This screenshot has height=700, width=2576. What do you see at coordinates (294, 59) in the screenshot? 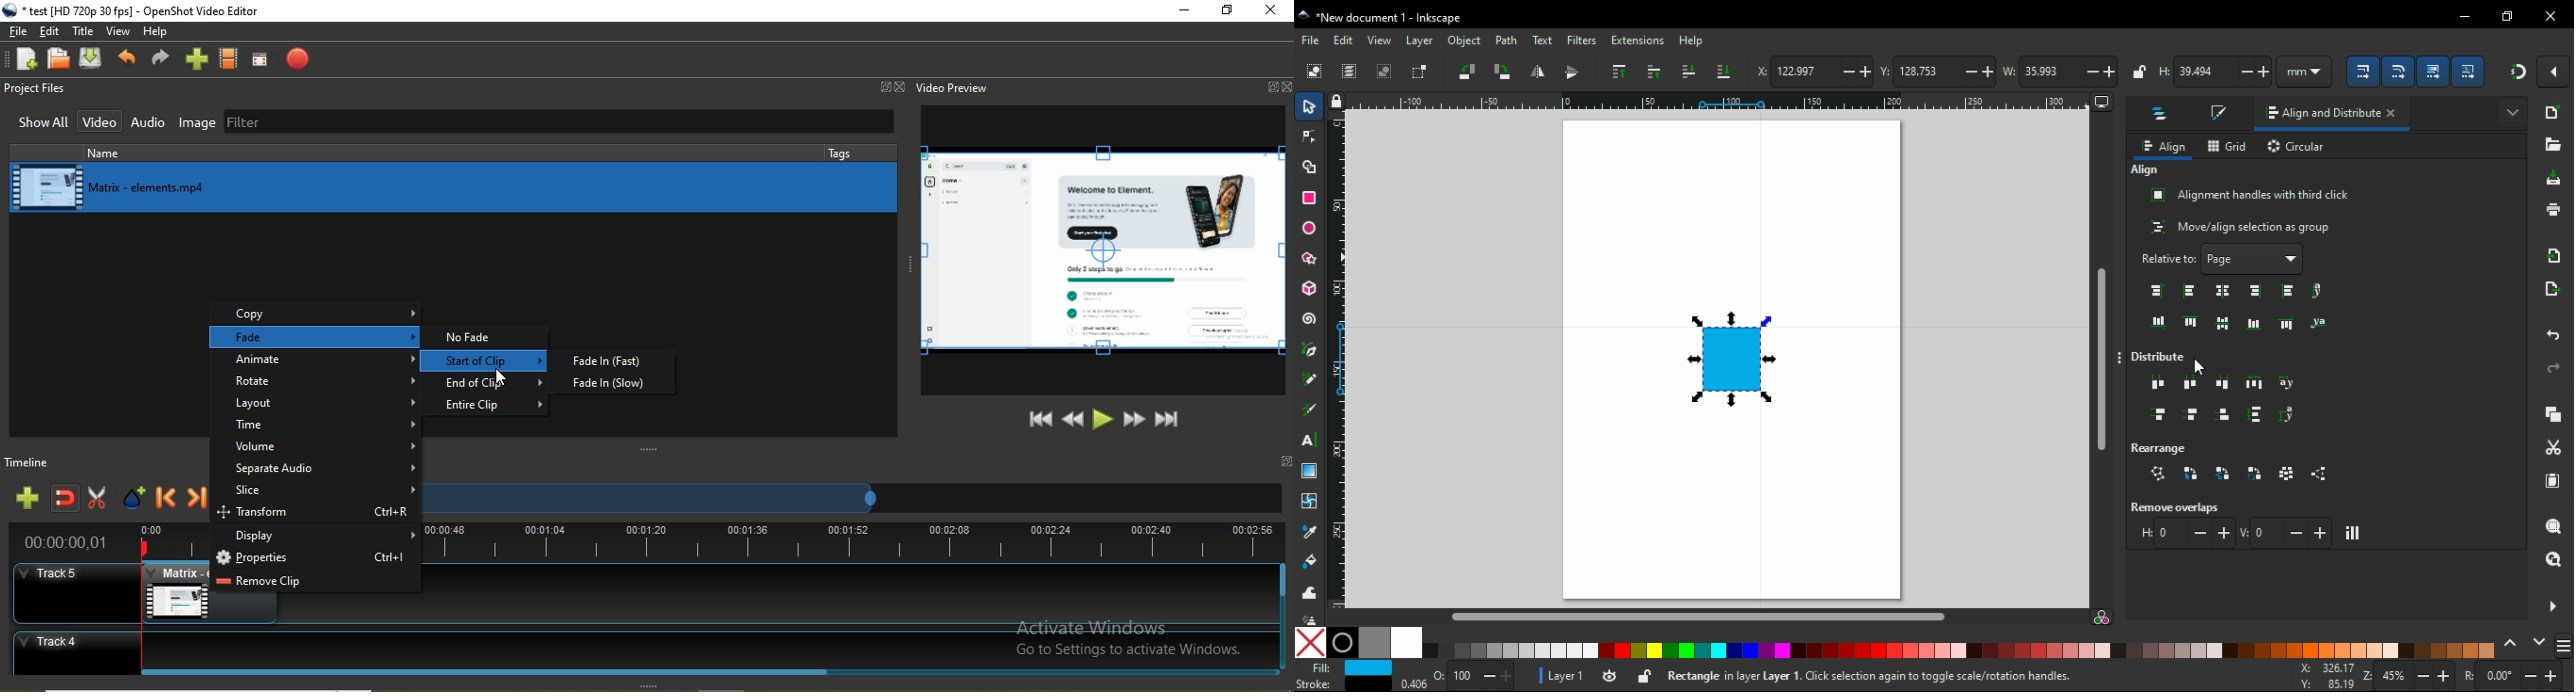
I see `Export video` at bounding box center [294, 59].